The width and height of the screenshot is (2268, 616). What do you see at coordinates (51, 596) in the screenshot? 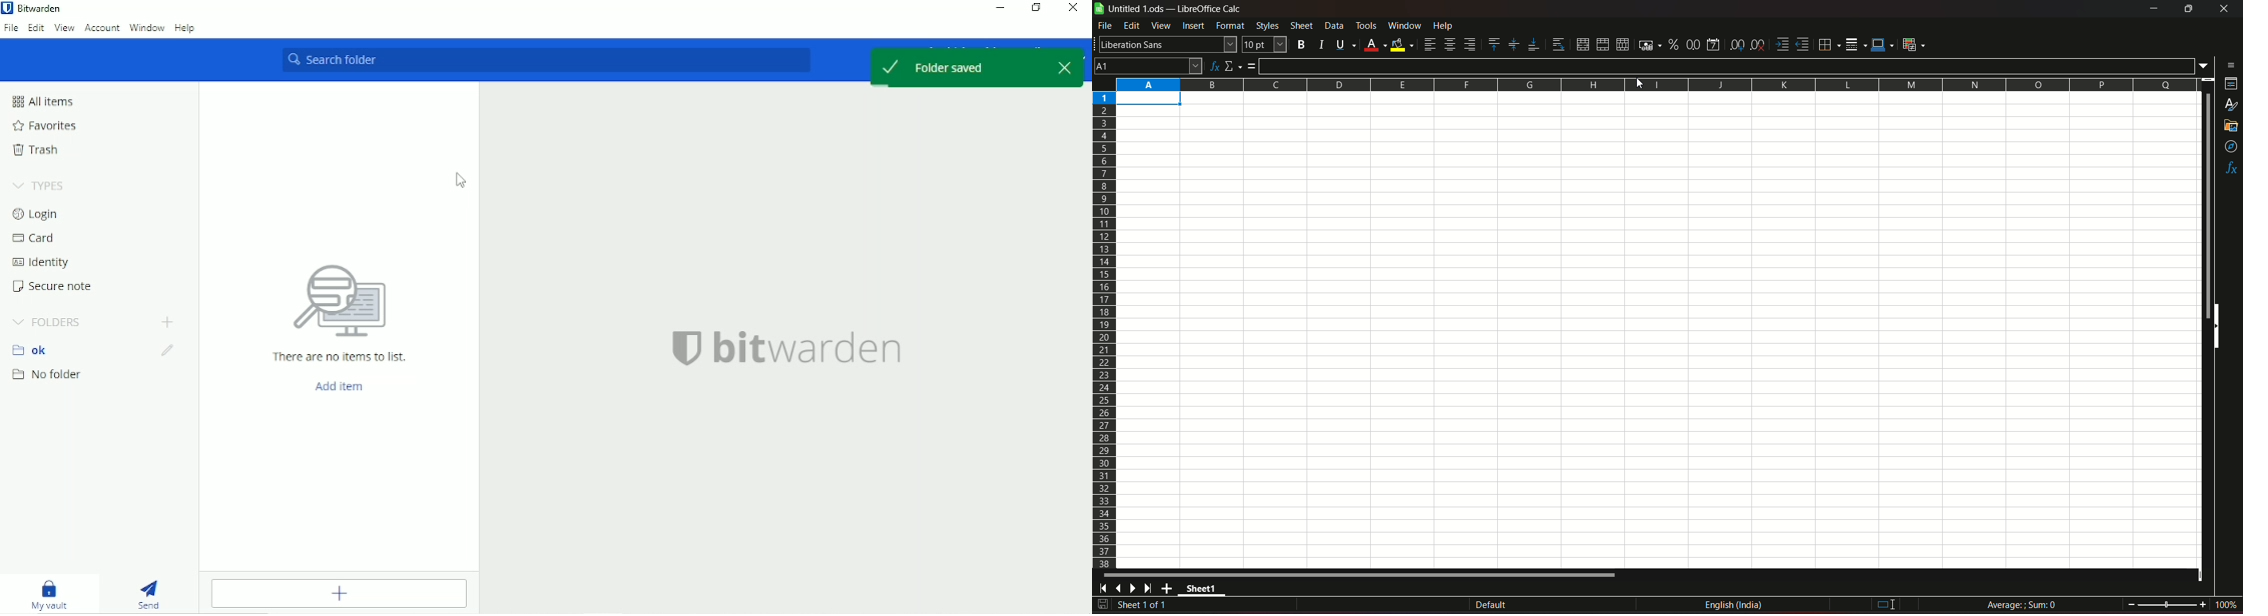
I see `My vault` at bounding box center [51, 596].